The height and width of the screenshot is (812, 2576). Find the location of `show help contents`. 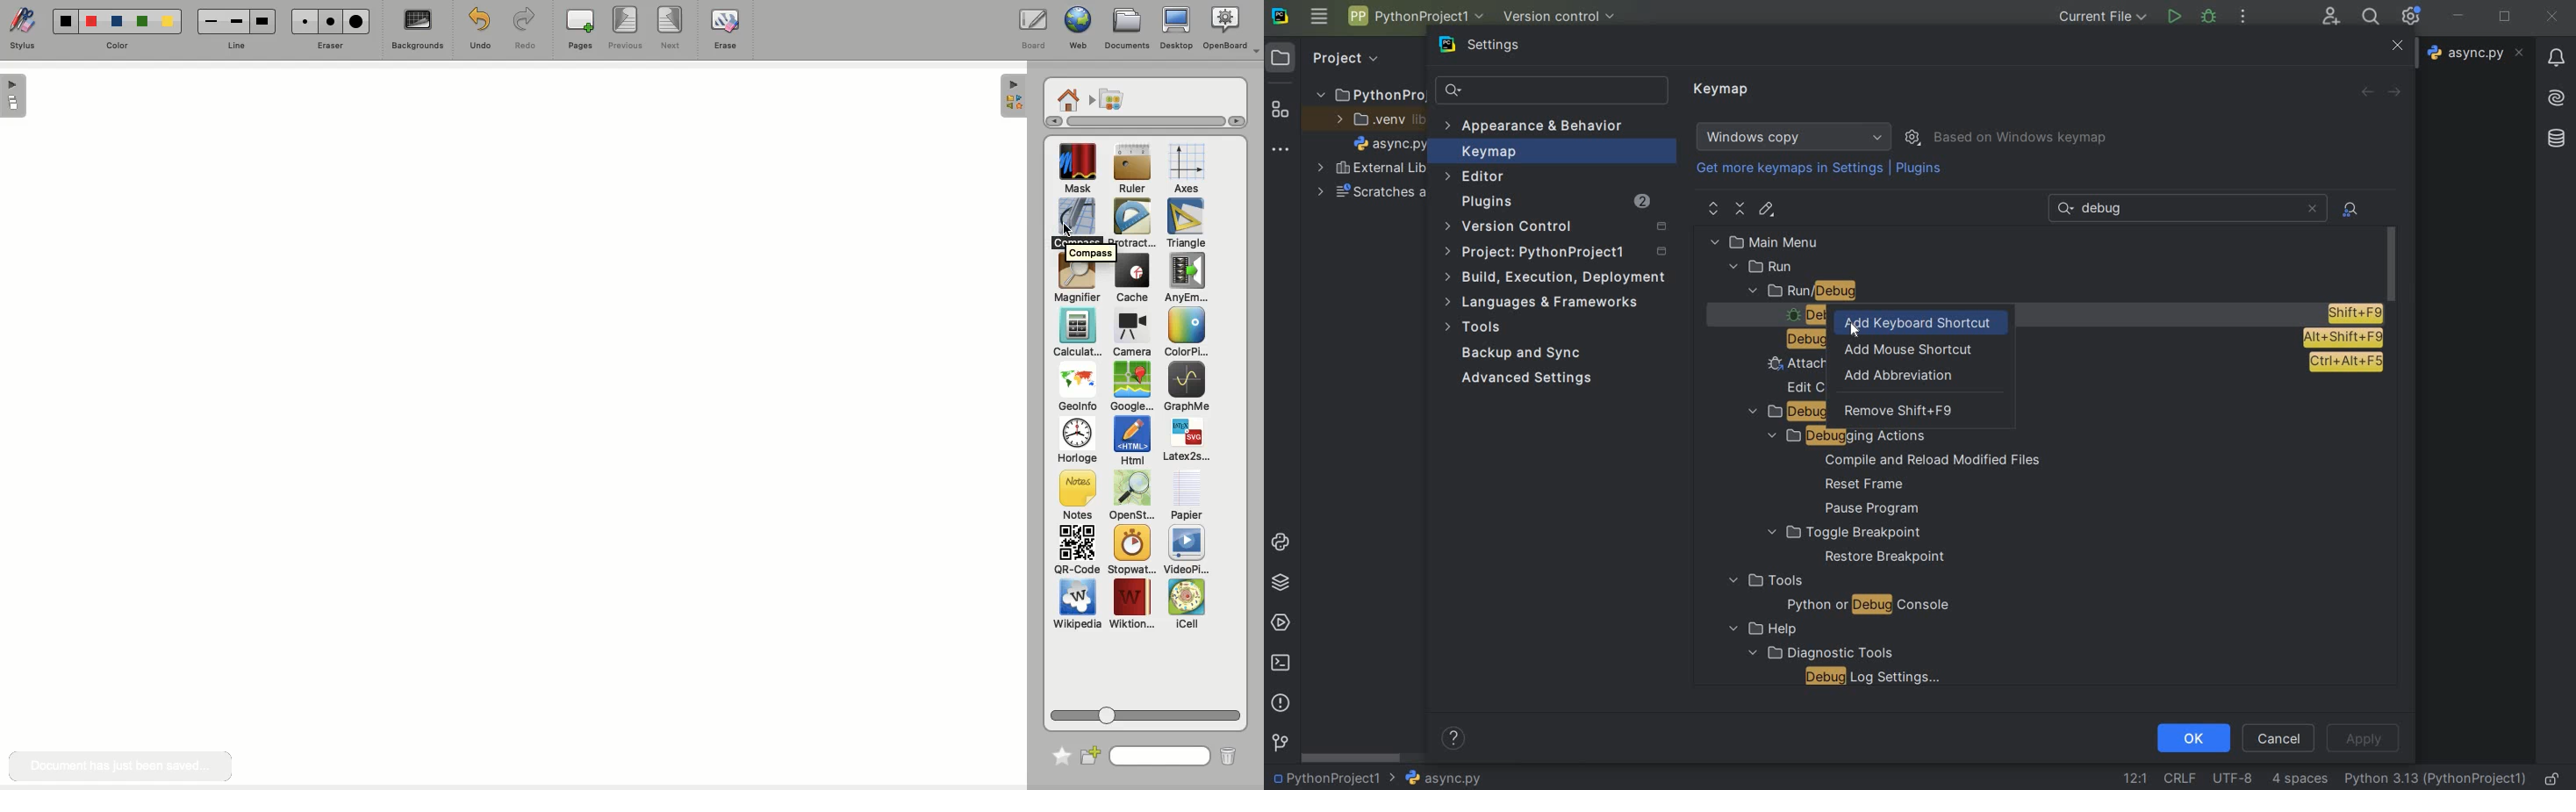

show help contents is located at coordinates (1454, 741).